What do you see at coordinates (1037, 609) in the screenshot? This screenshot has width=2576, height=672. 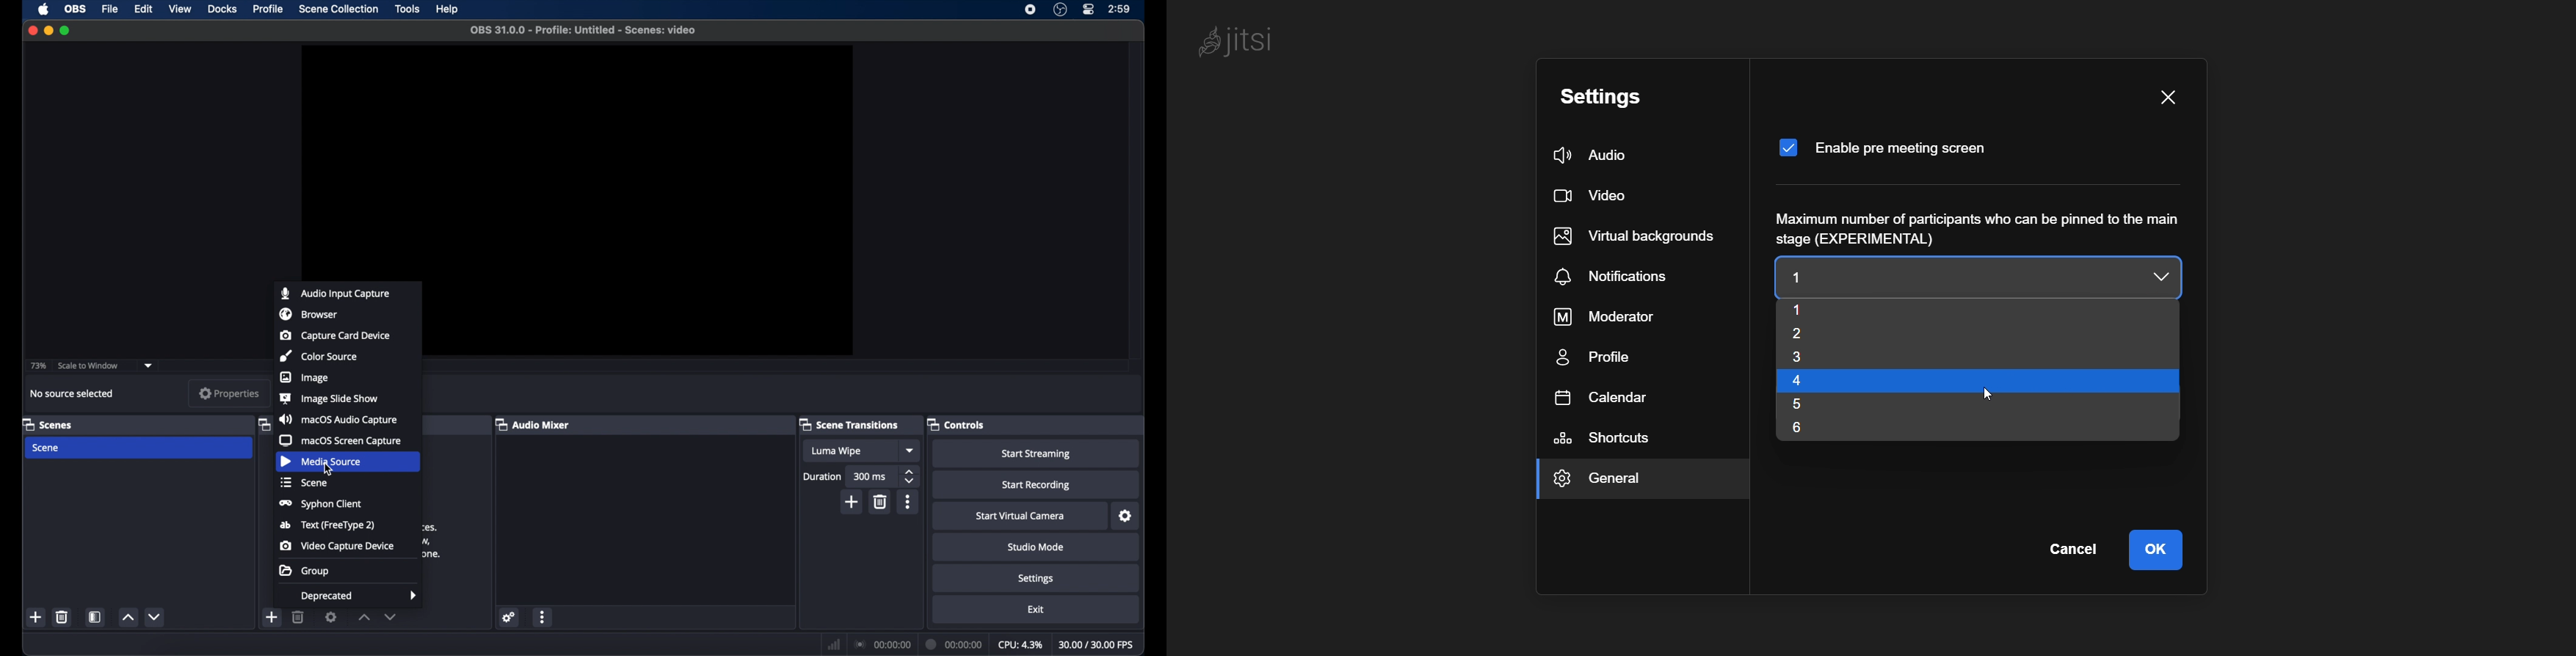 I see `exit` at bounding box center [1037, 609].